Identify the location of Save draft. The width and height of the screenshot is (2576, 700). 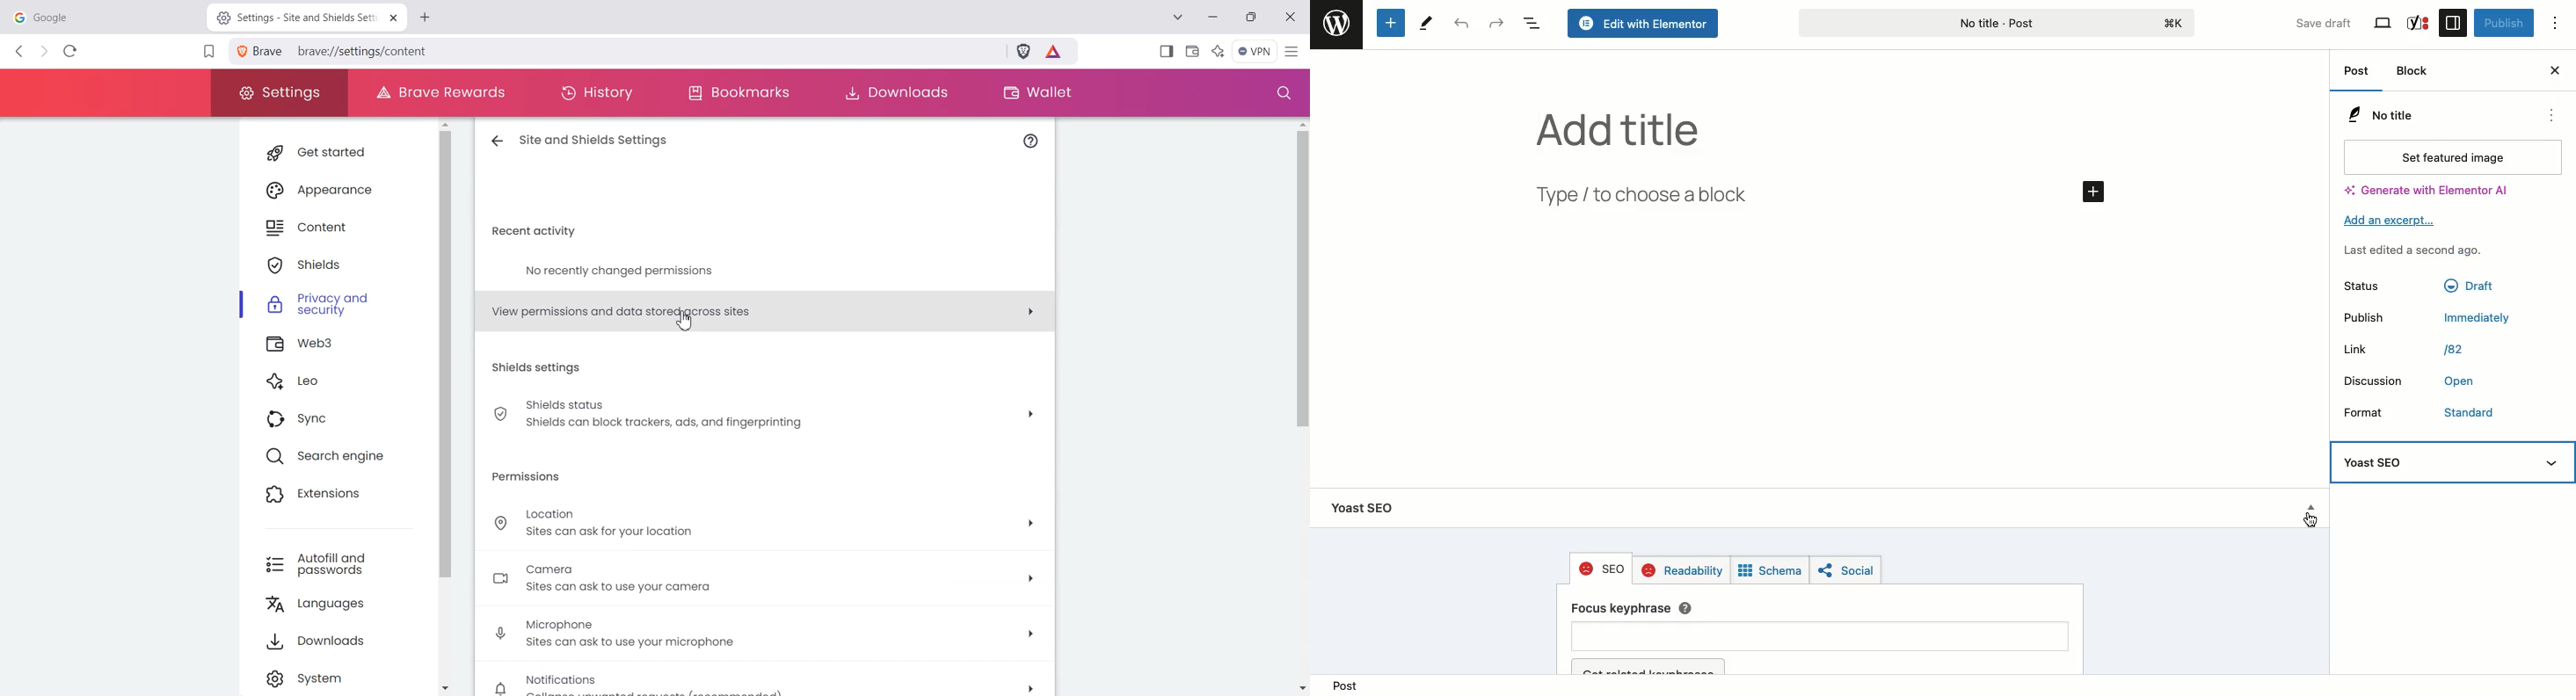
(2314, 19).